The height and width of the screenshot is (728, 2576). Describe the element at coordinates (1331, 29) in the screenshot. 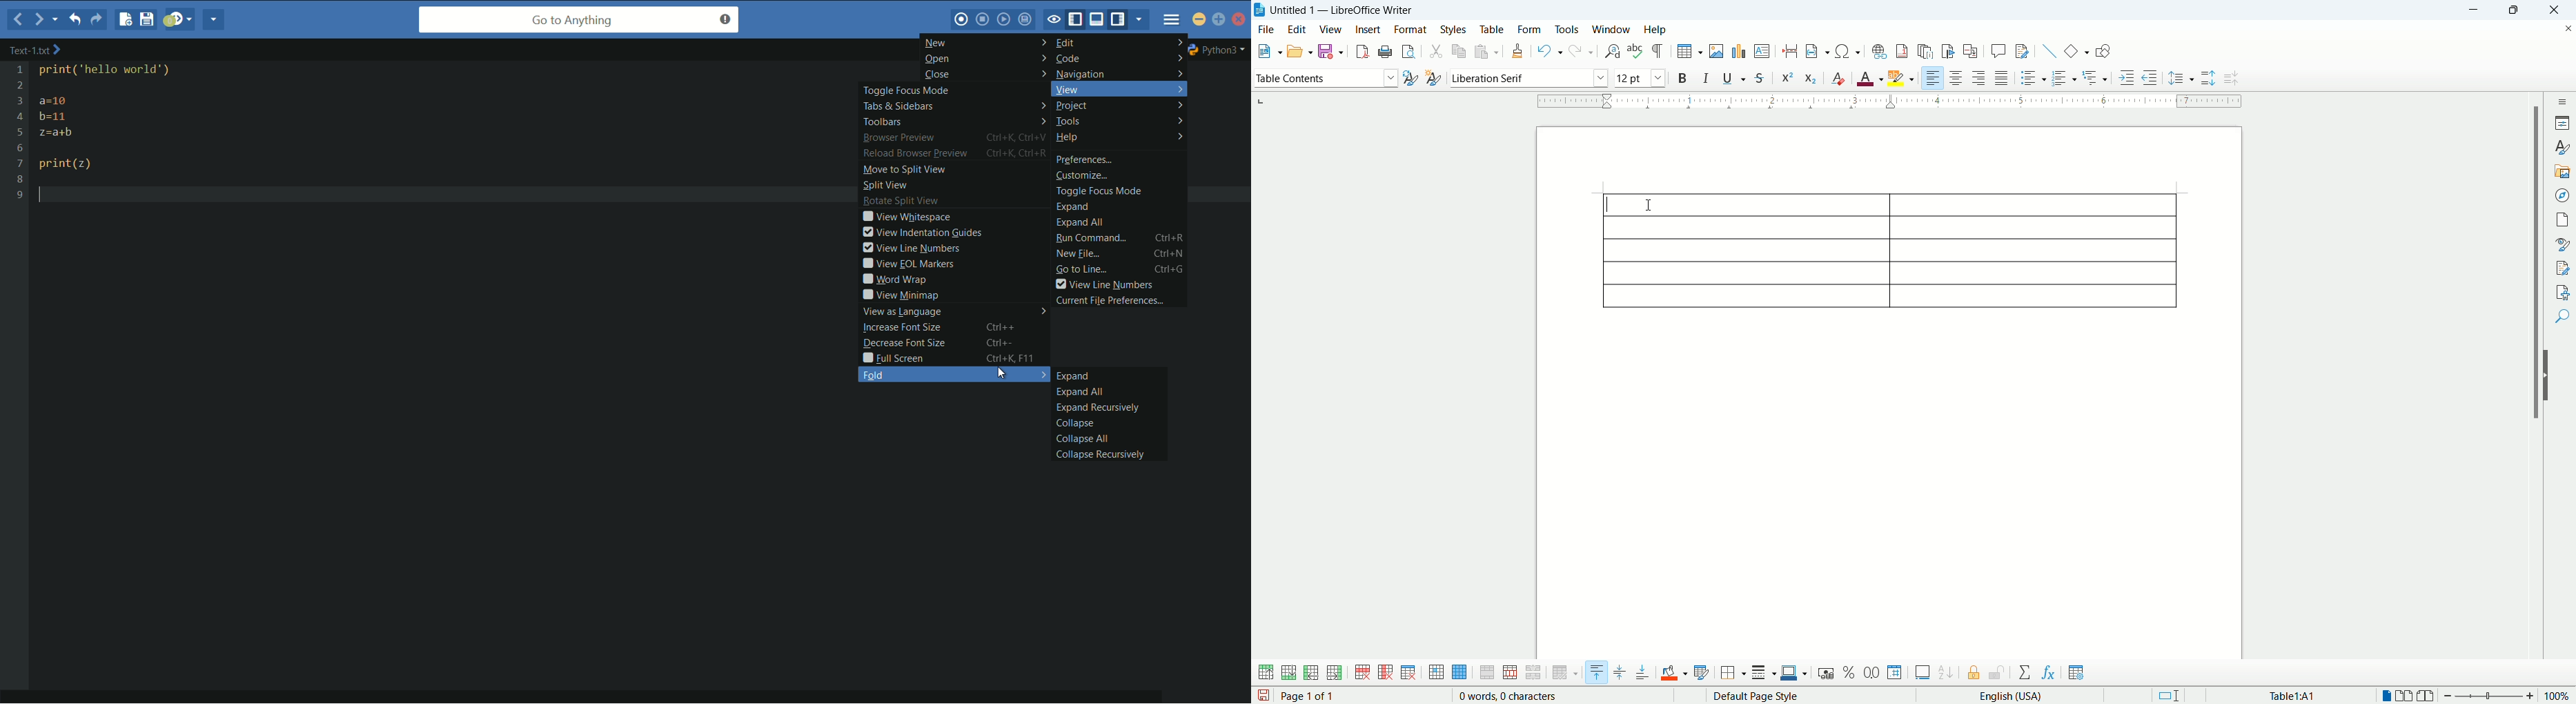

I see `view` at that location.